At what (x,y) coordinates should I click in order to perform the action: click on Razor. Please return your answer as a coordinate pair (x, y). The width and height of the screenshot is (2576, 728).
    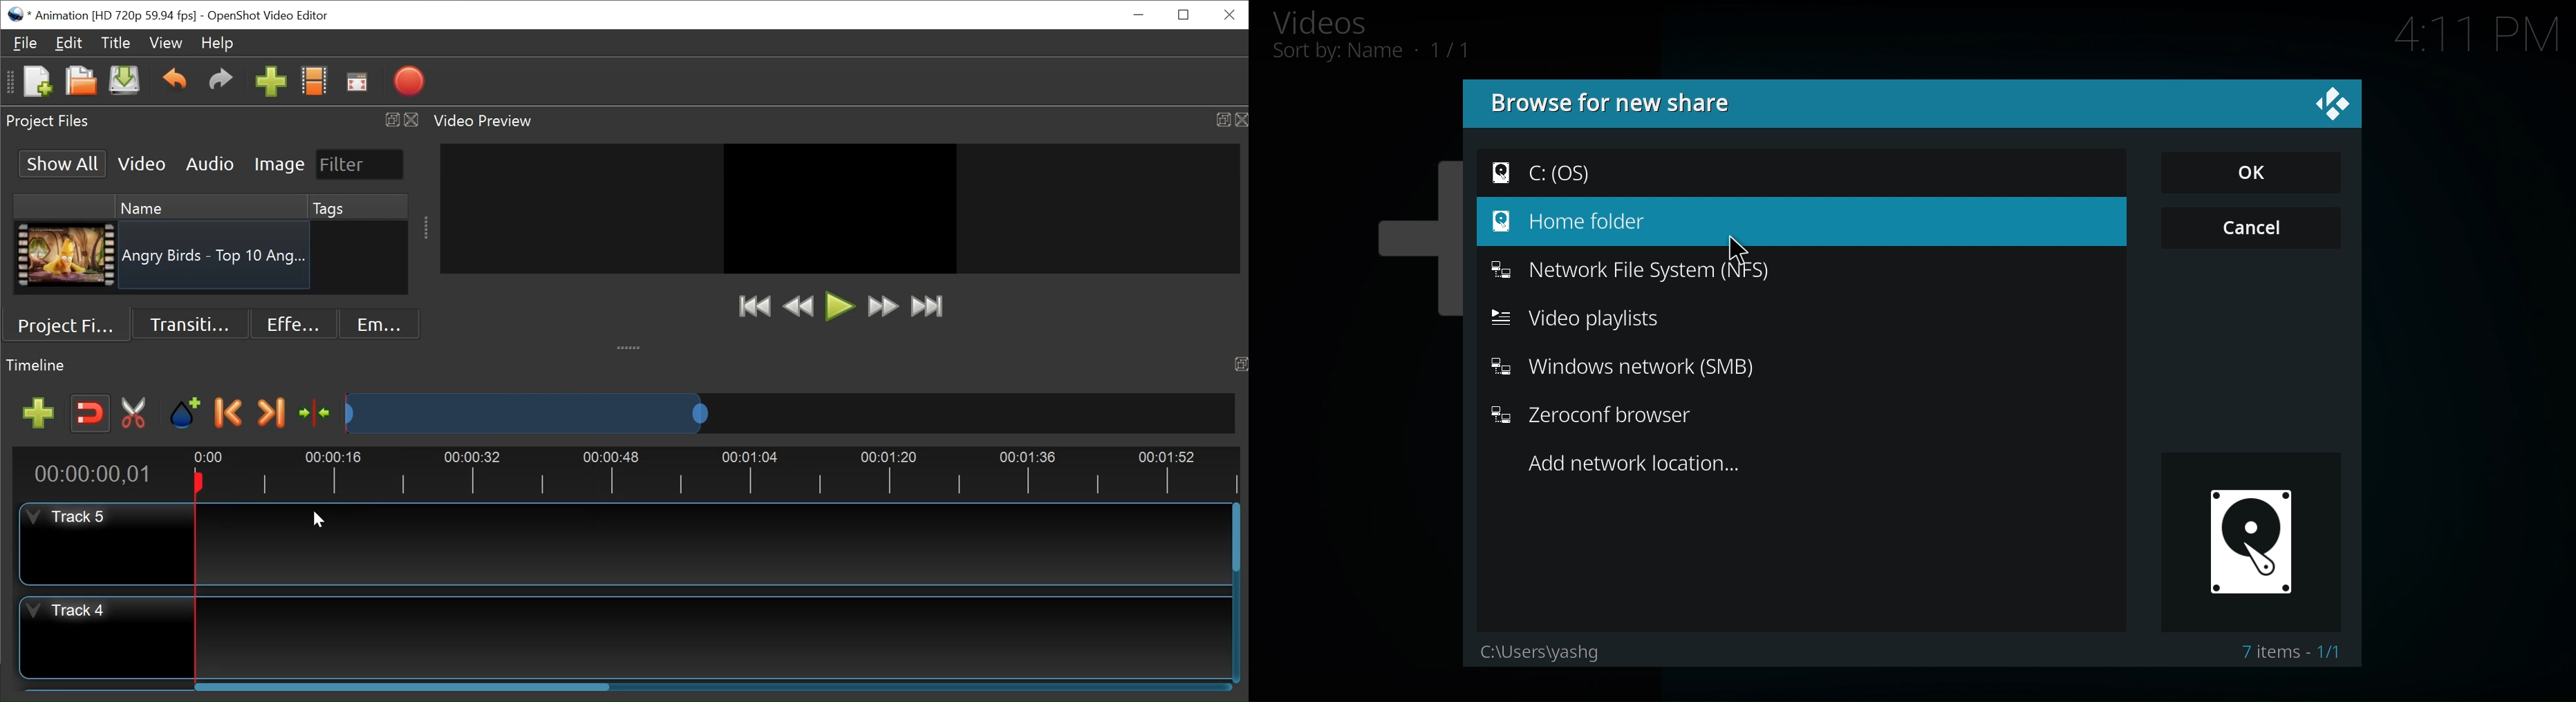
    Looking at the image, I should click on (137, 413).